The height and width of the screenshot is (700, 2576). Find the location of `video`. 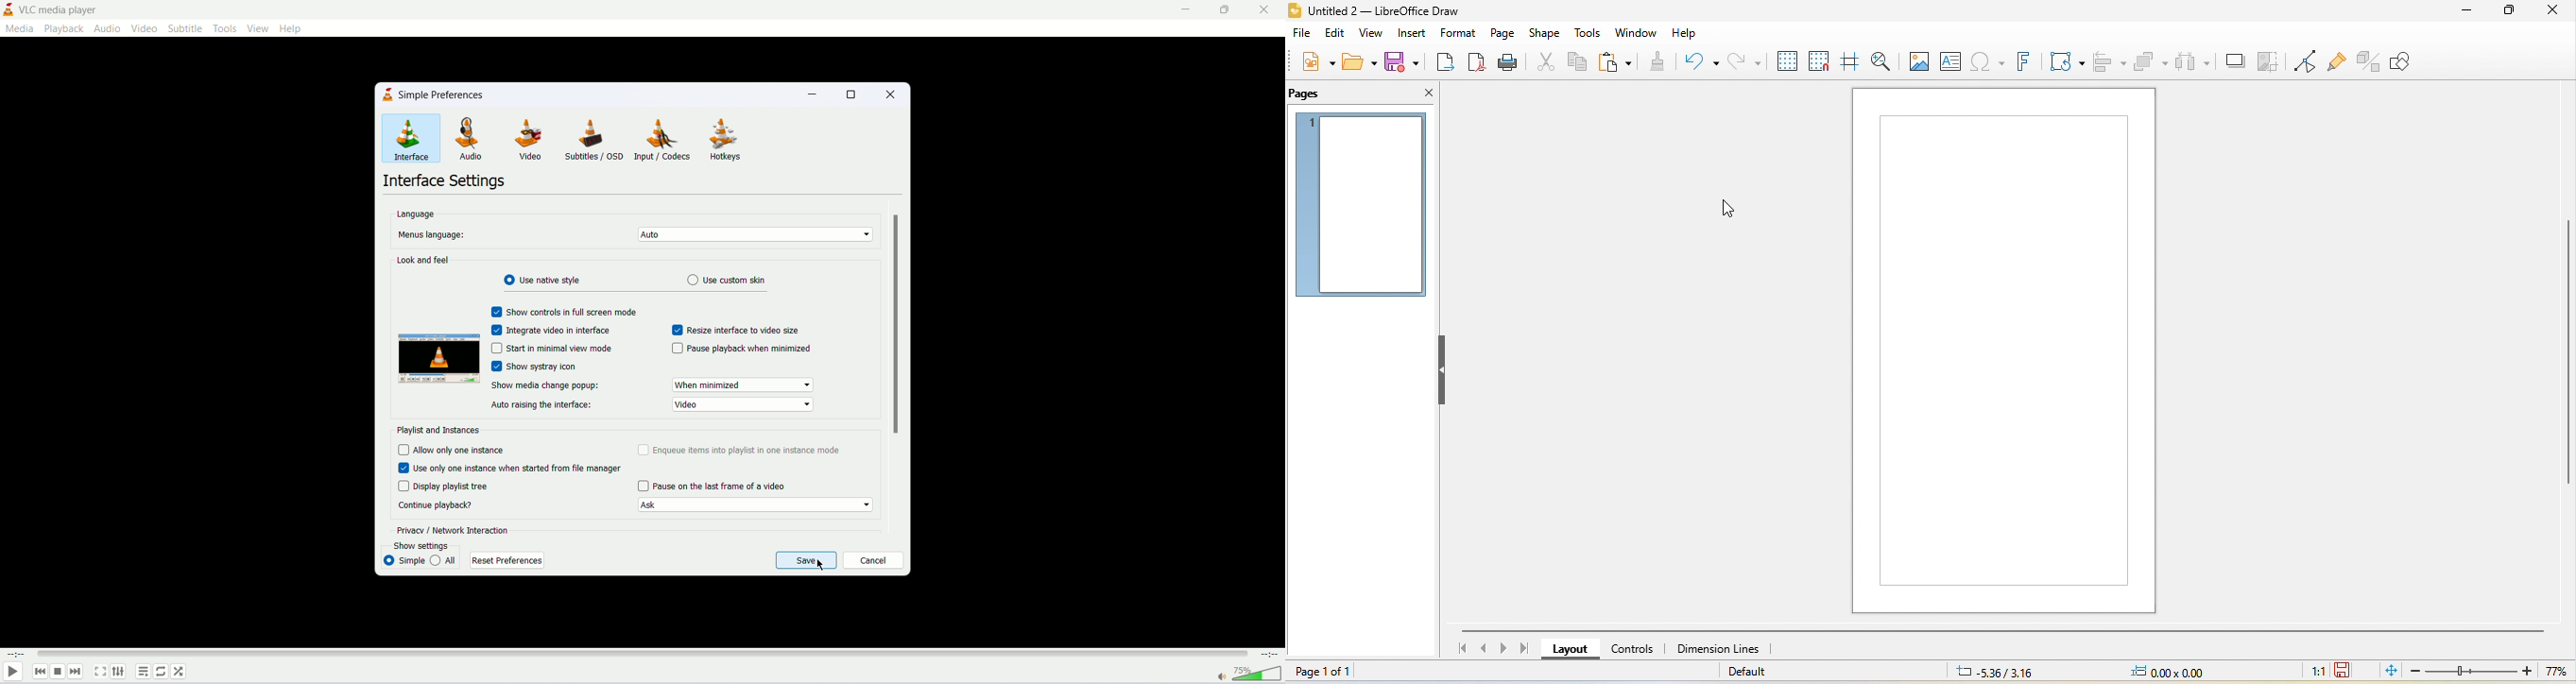

video is located at coordinates (143, 28).